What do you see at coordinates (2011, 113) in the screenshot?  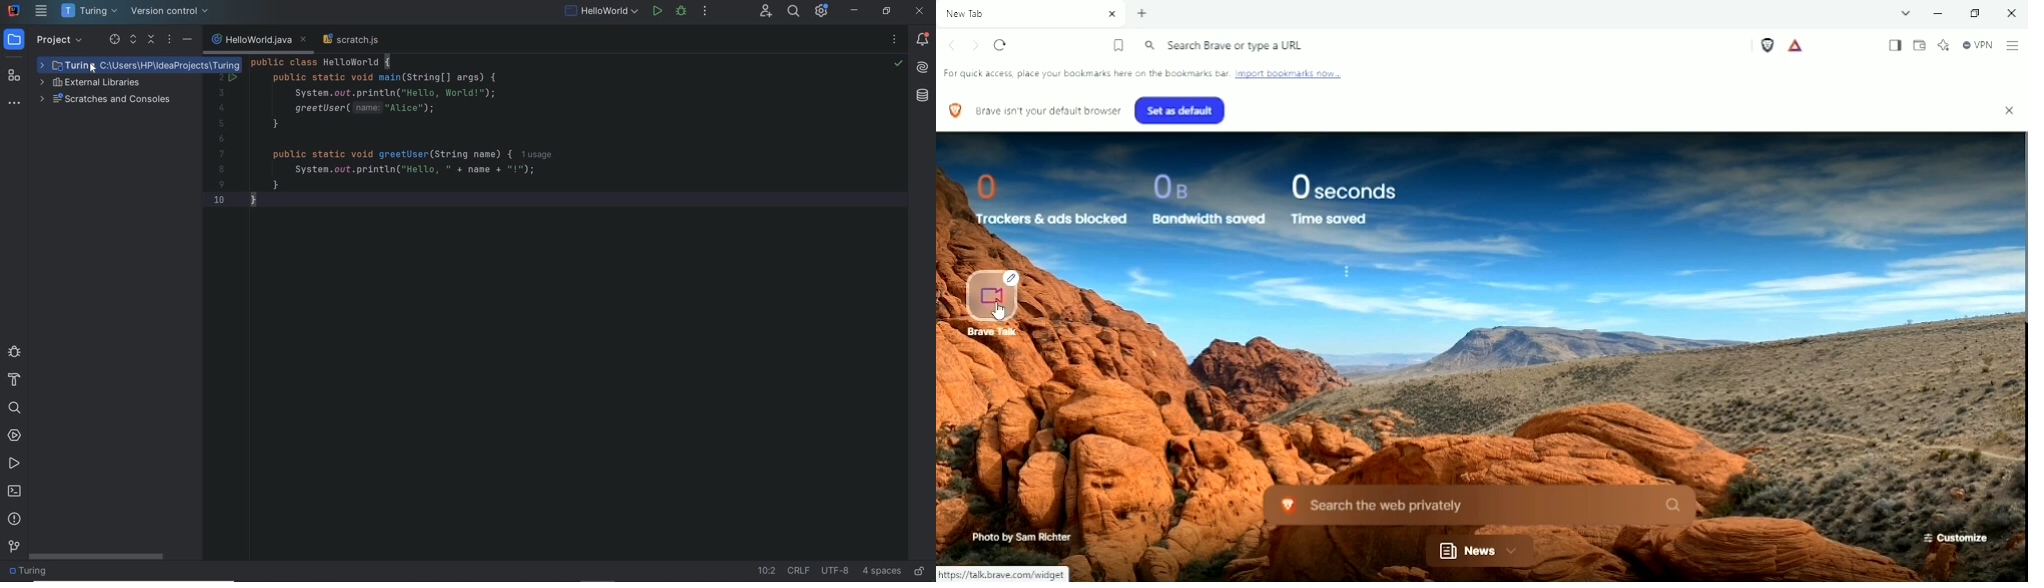 I see `Close` at bounding box center [2011, 113].